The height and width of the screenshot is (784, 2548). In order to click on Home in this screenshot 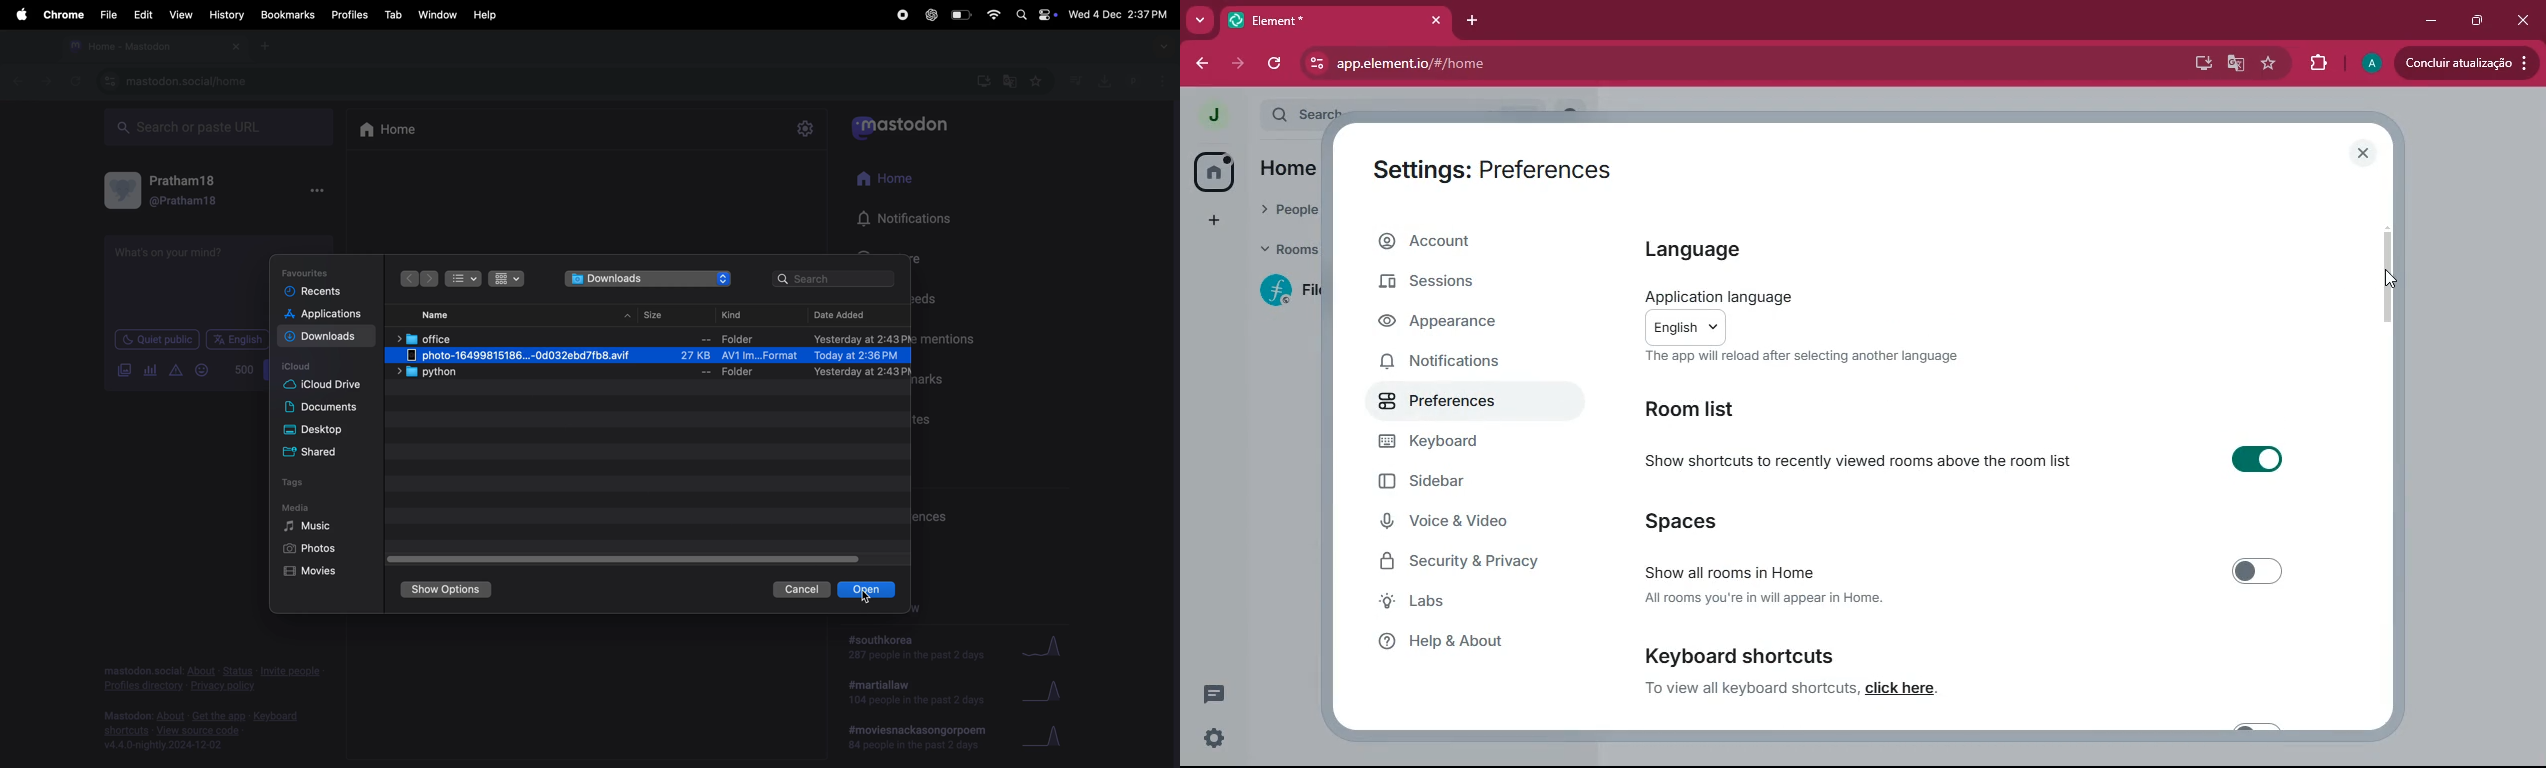, I will do `click(390, 129)`.